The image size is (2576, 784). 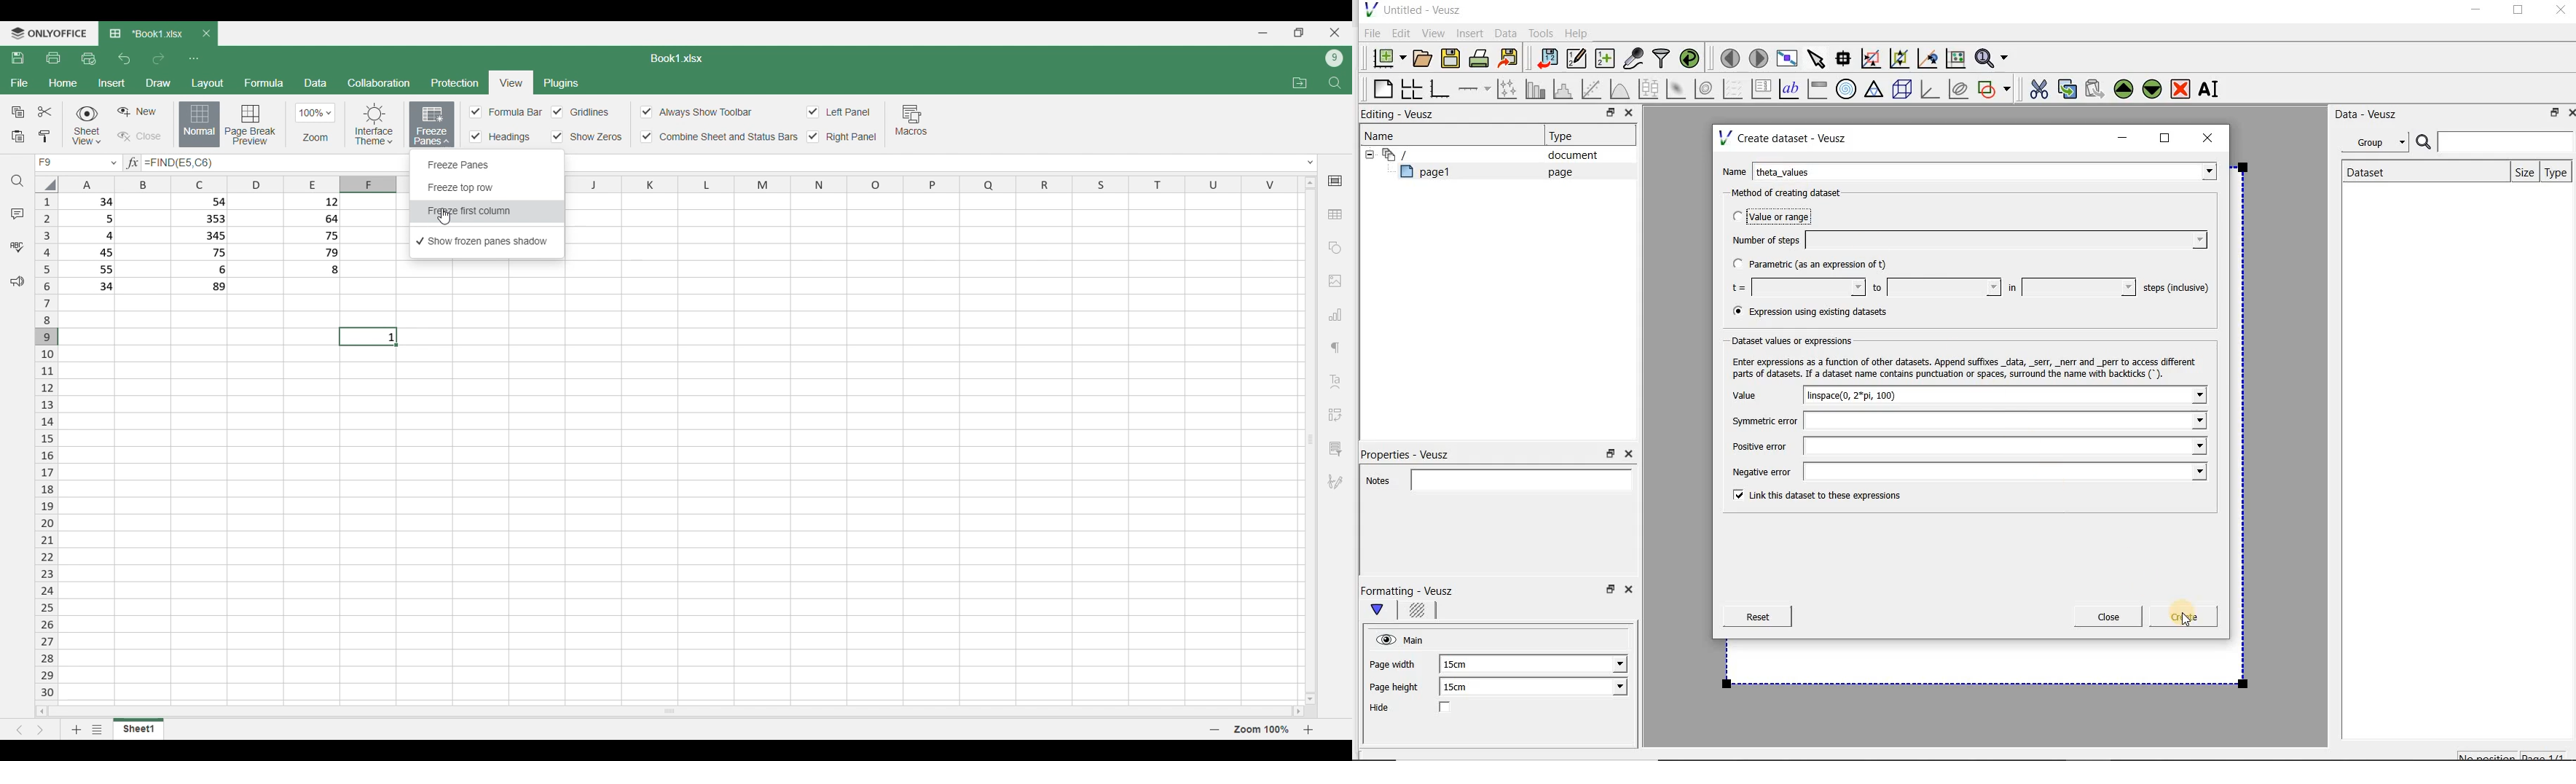 I want to click on row 1: 34  54 12   row 2: 5 353 64    row 3: 4  345  75  row 4: 45  75  79  row 5: 55  6  8  row 6:  34   89, so click(x=217, y=249).